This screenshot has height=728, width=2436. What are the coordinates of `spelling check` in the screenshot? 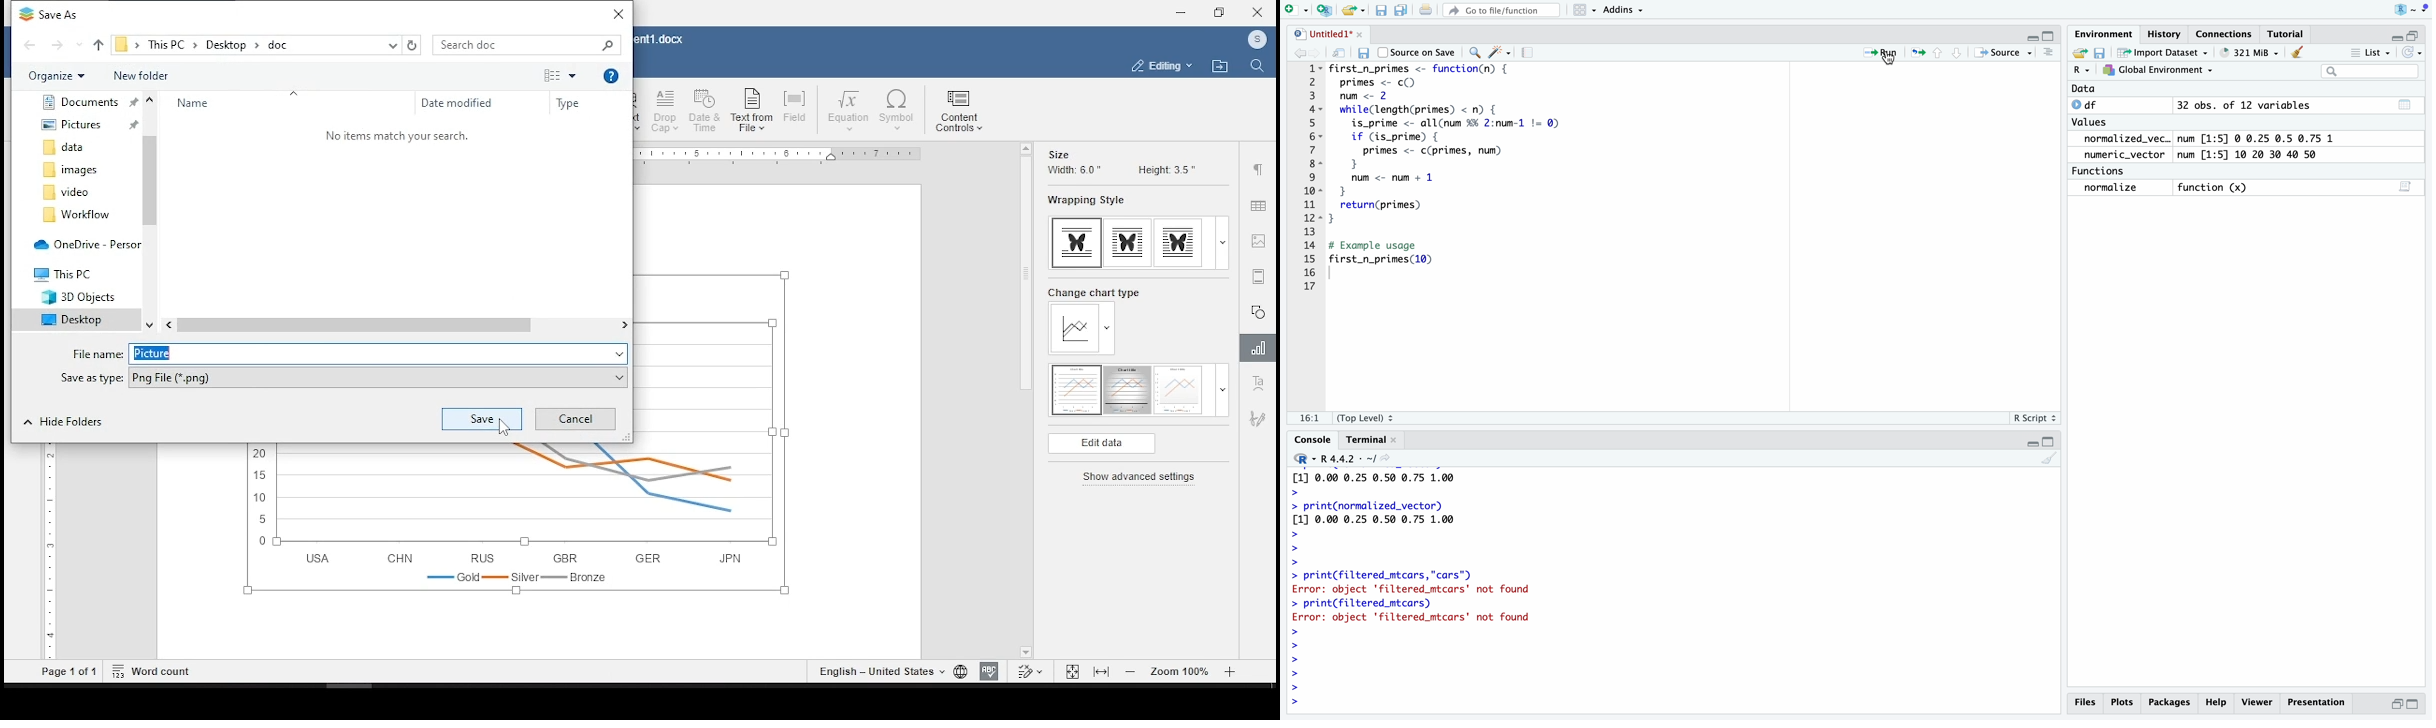 It's located at (988, 671).